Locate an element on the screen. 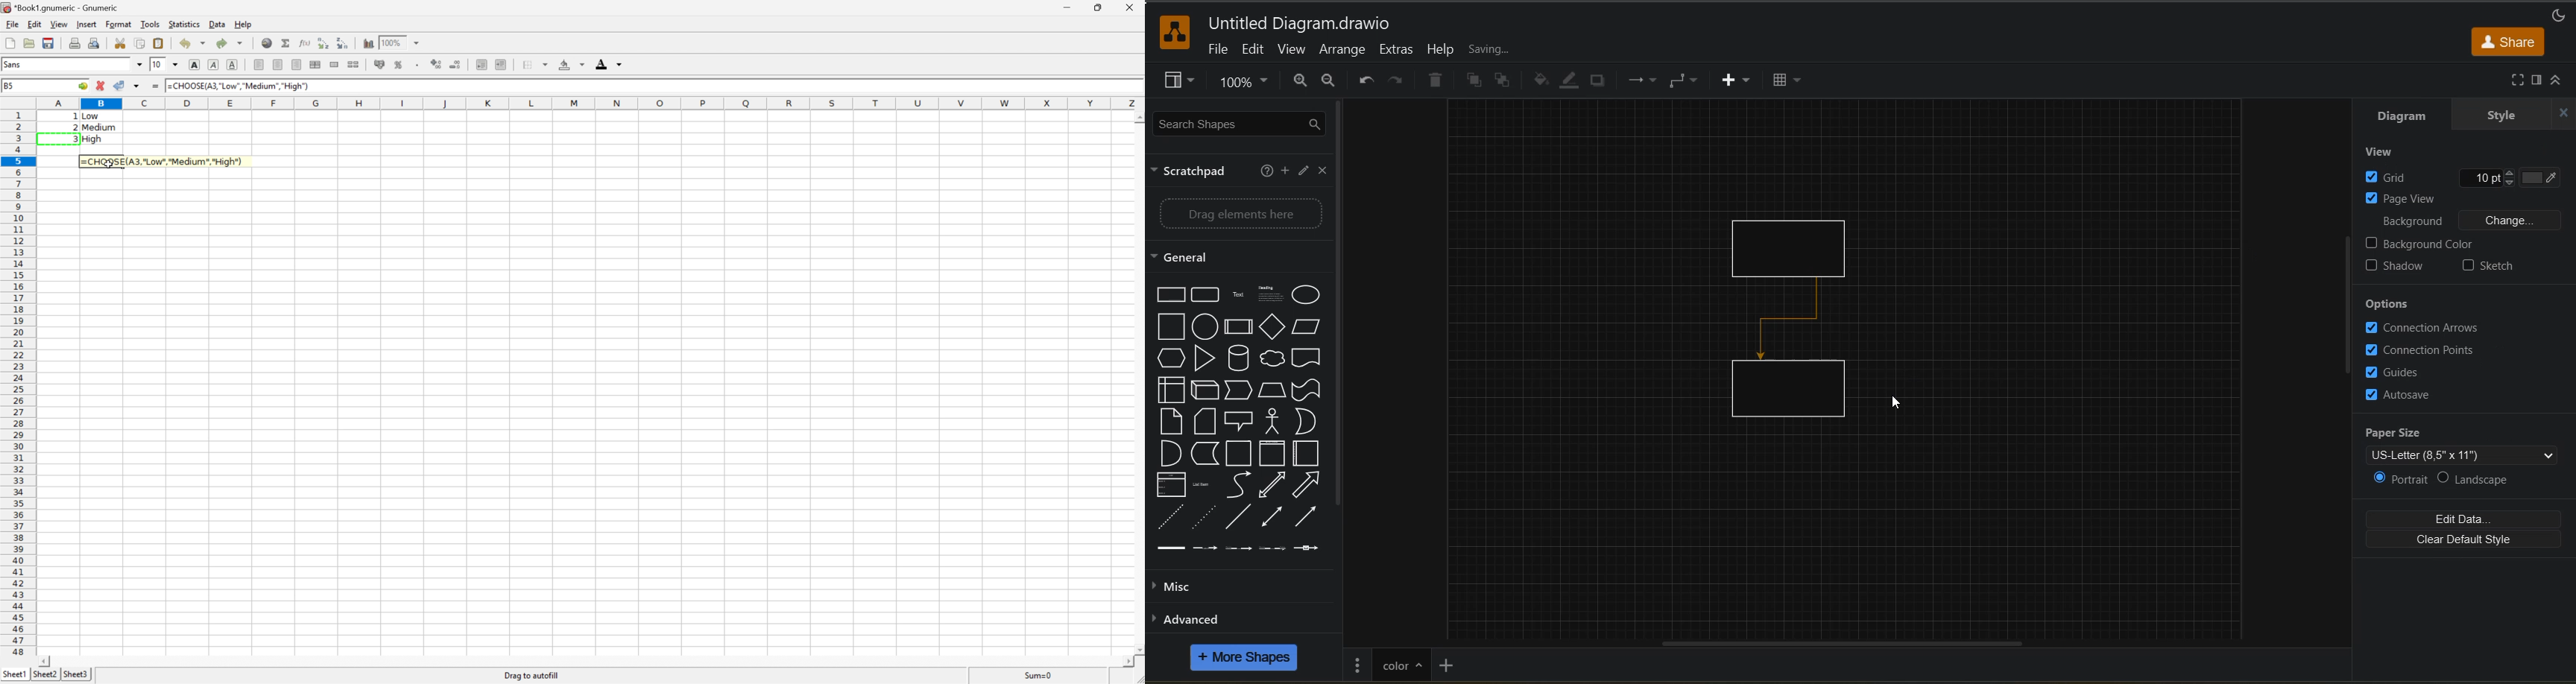  Paste clipboard is located at coordinates (158, 43).